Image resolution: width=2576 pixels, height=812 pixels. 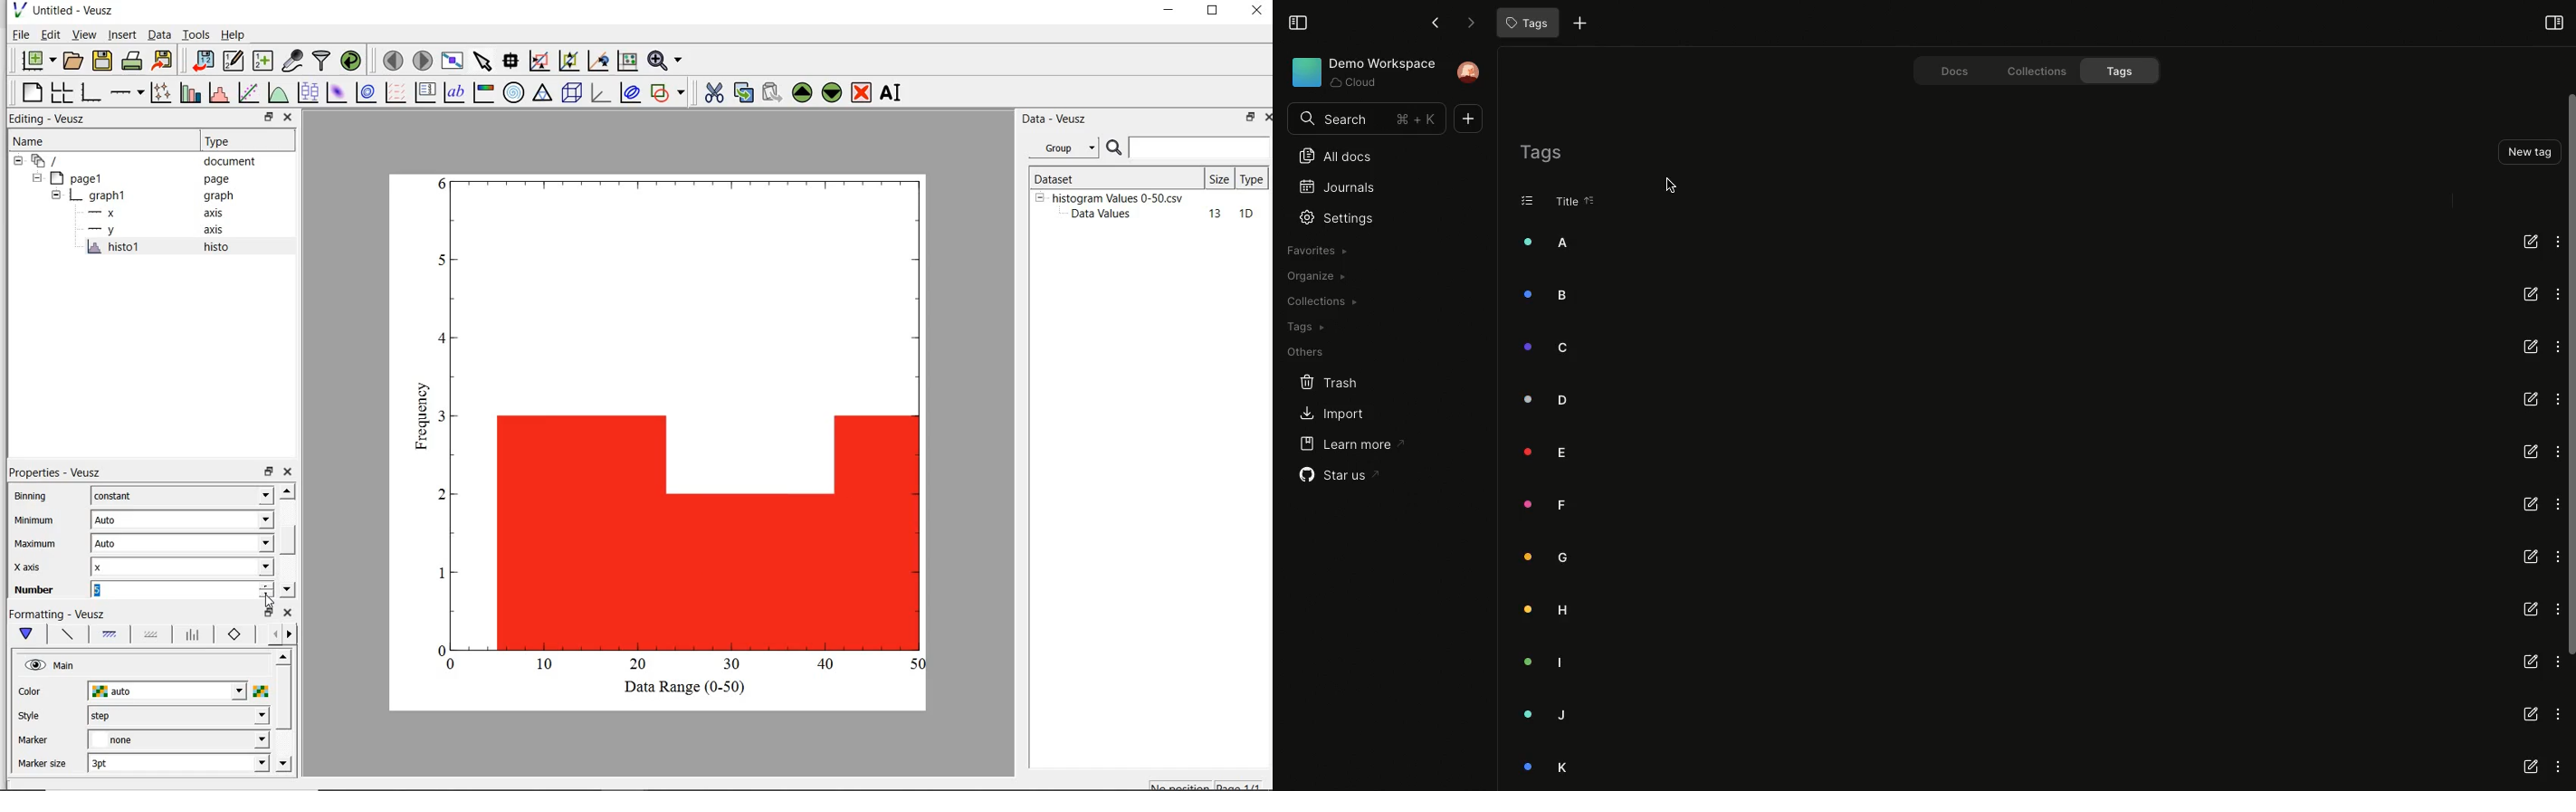 I want to click on cut the the selected widget, so click(x=712, y=95).